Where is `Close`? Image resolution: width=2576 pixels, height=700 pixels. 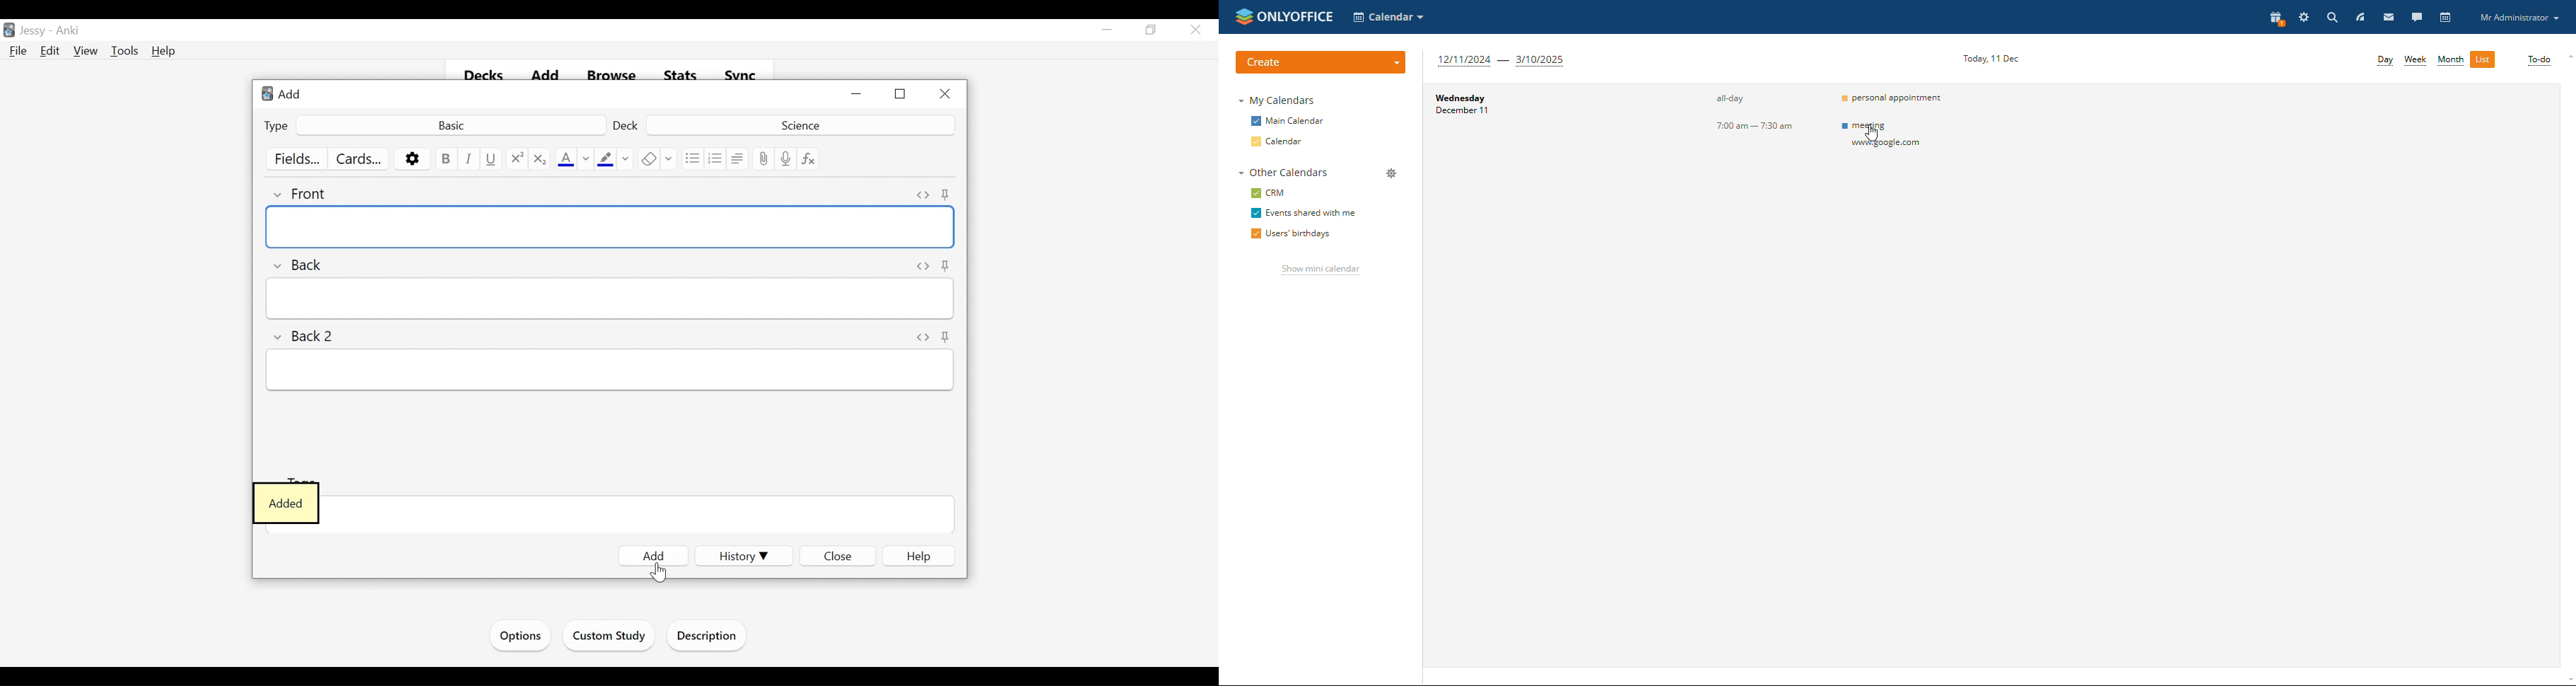 Close is located at coordinates (944, 95).